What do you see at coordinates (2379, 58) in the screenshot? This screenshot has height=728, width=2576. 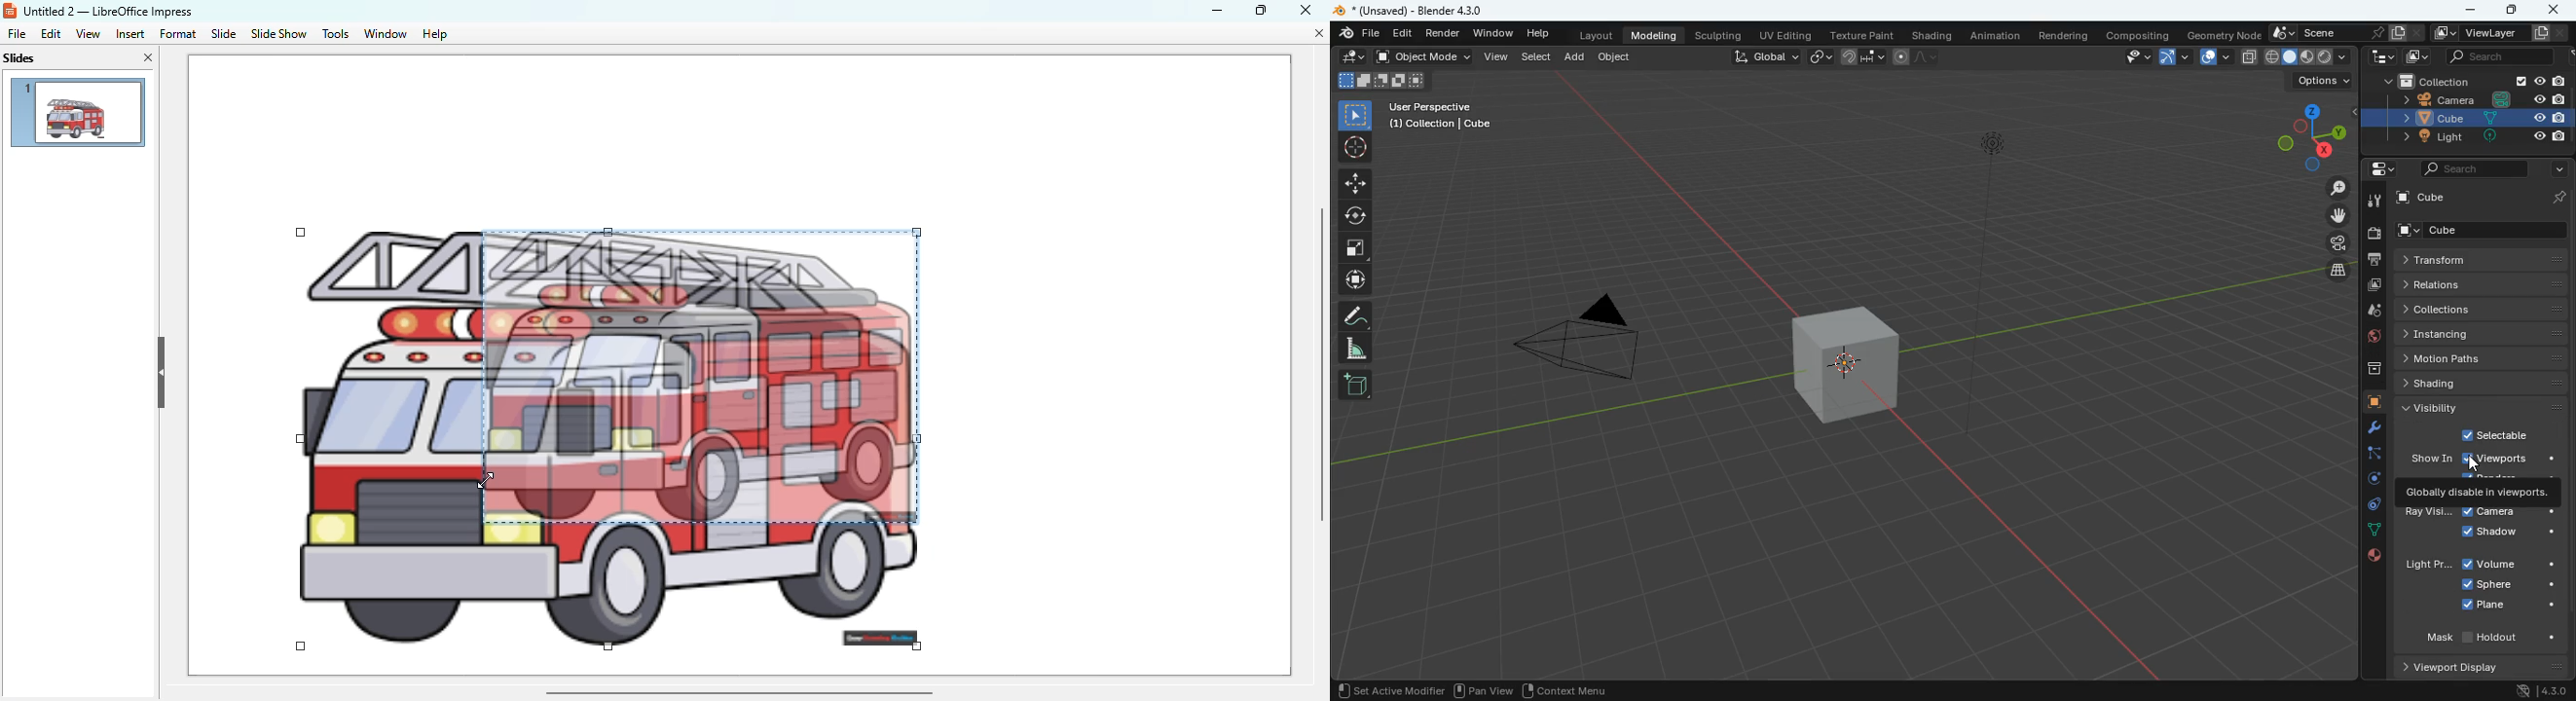 I see `tech` at bounding box center [2379, 58].